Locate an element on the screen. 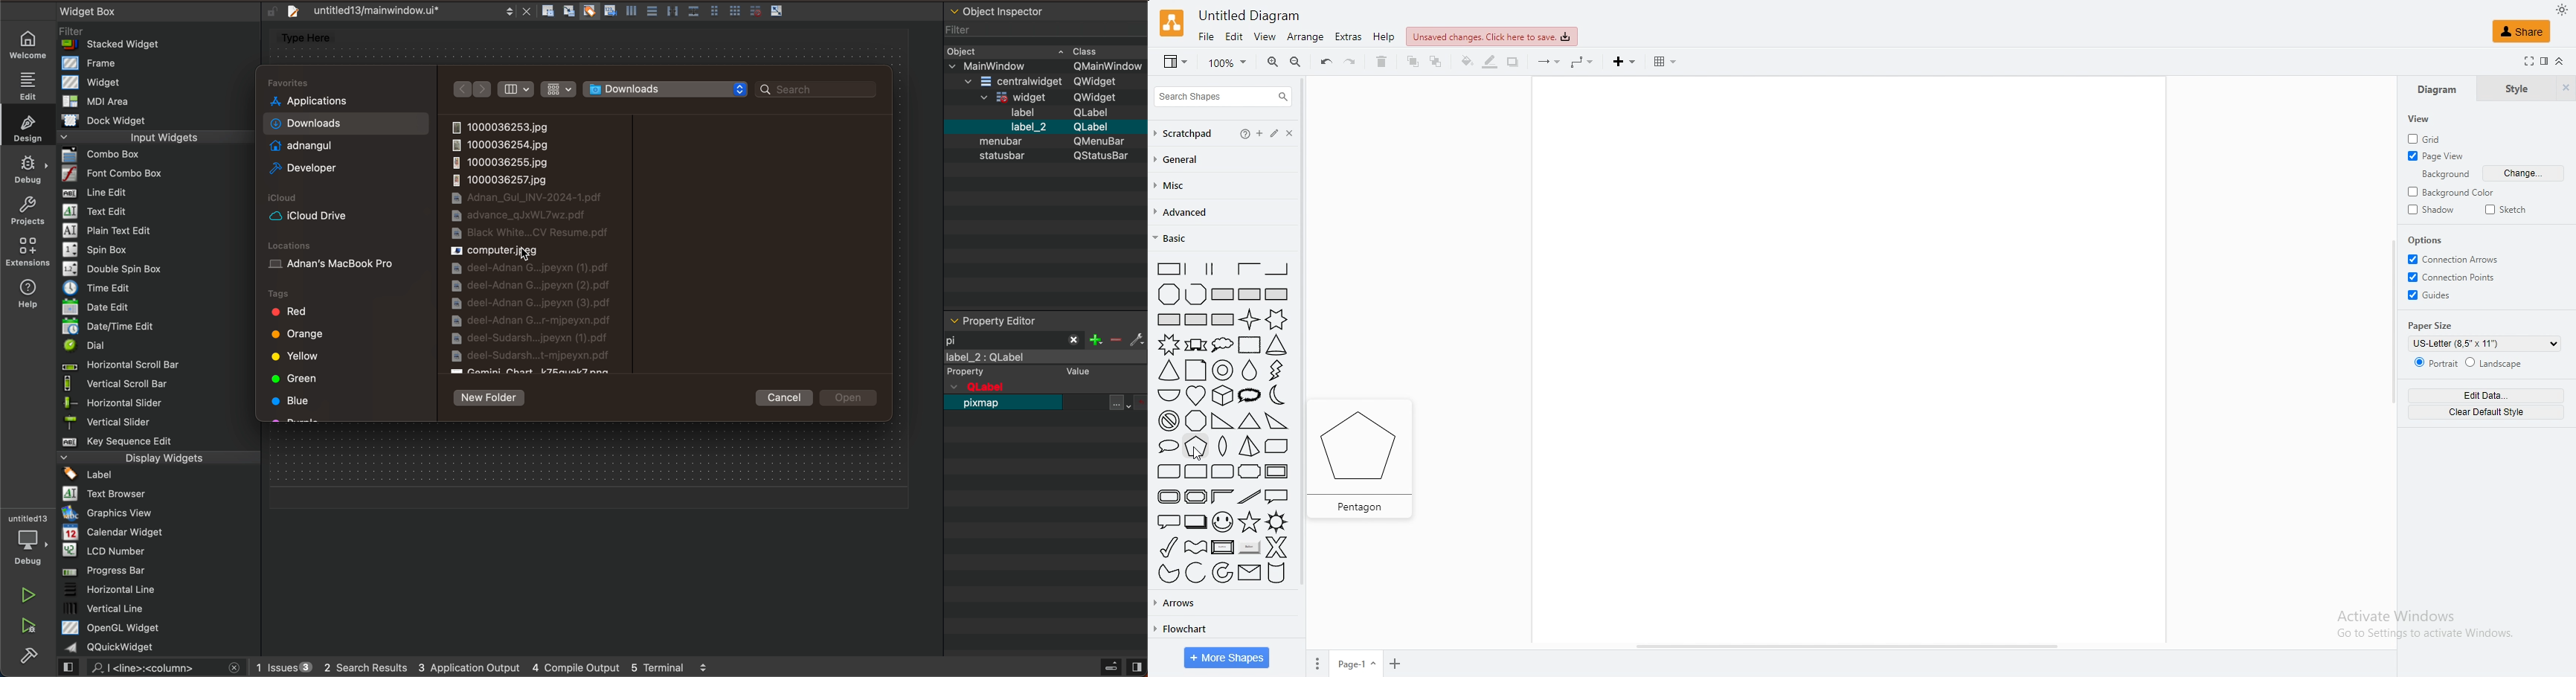  isometric cube is located at coordinates (1224, 396).